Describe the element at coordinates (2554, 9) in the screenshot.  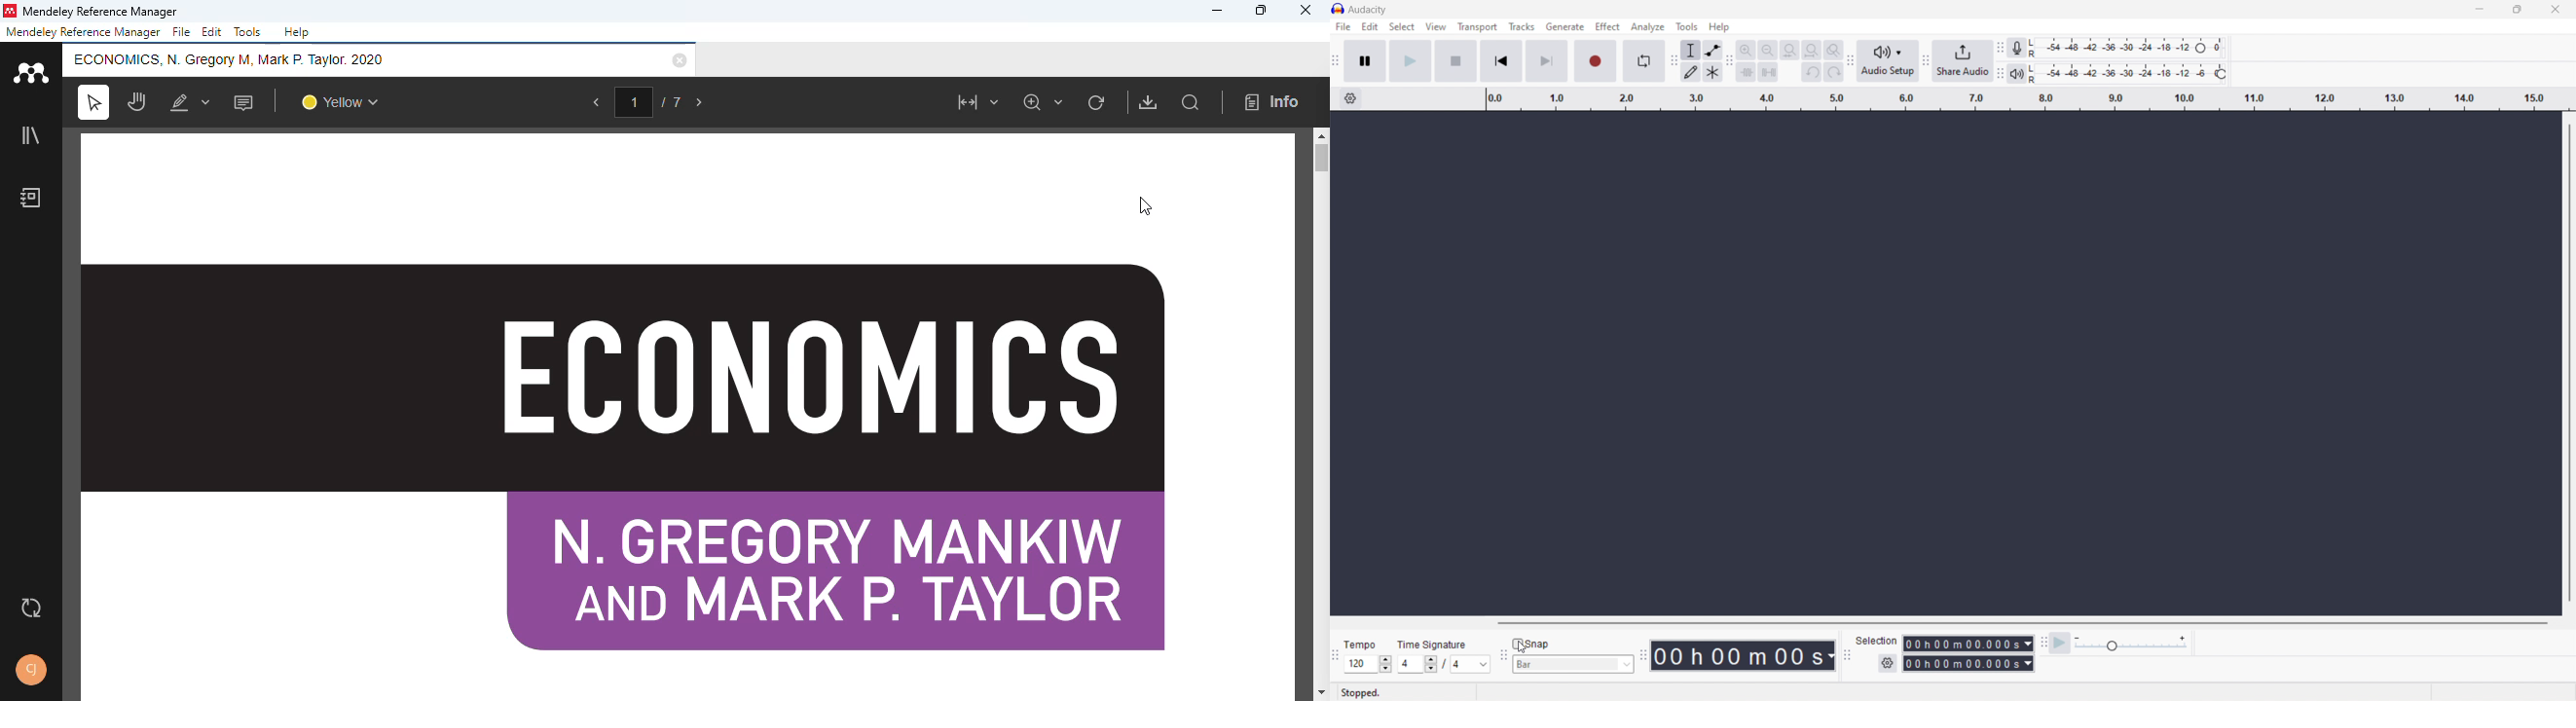
I see `close` at that location.